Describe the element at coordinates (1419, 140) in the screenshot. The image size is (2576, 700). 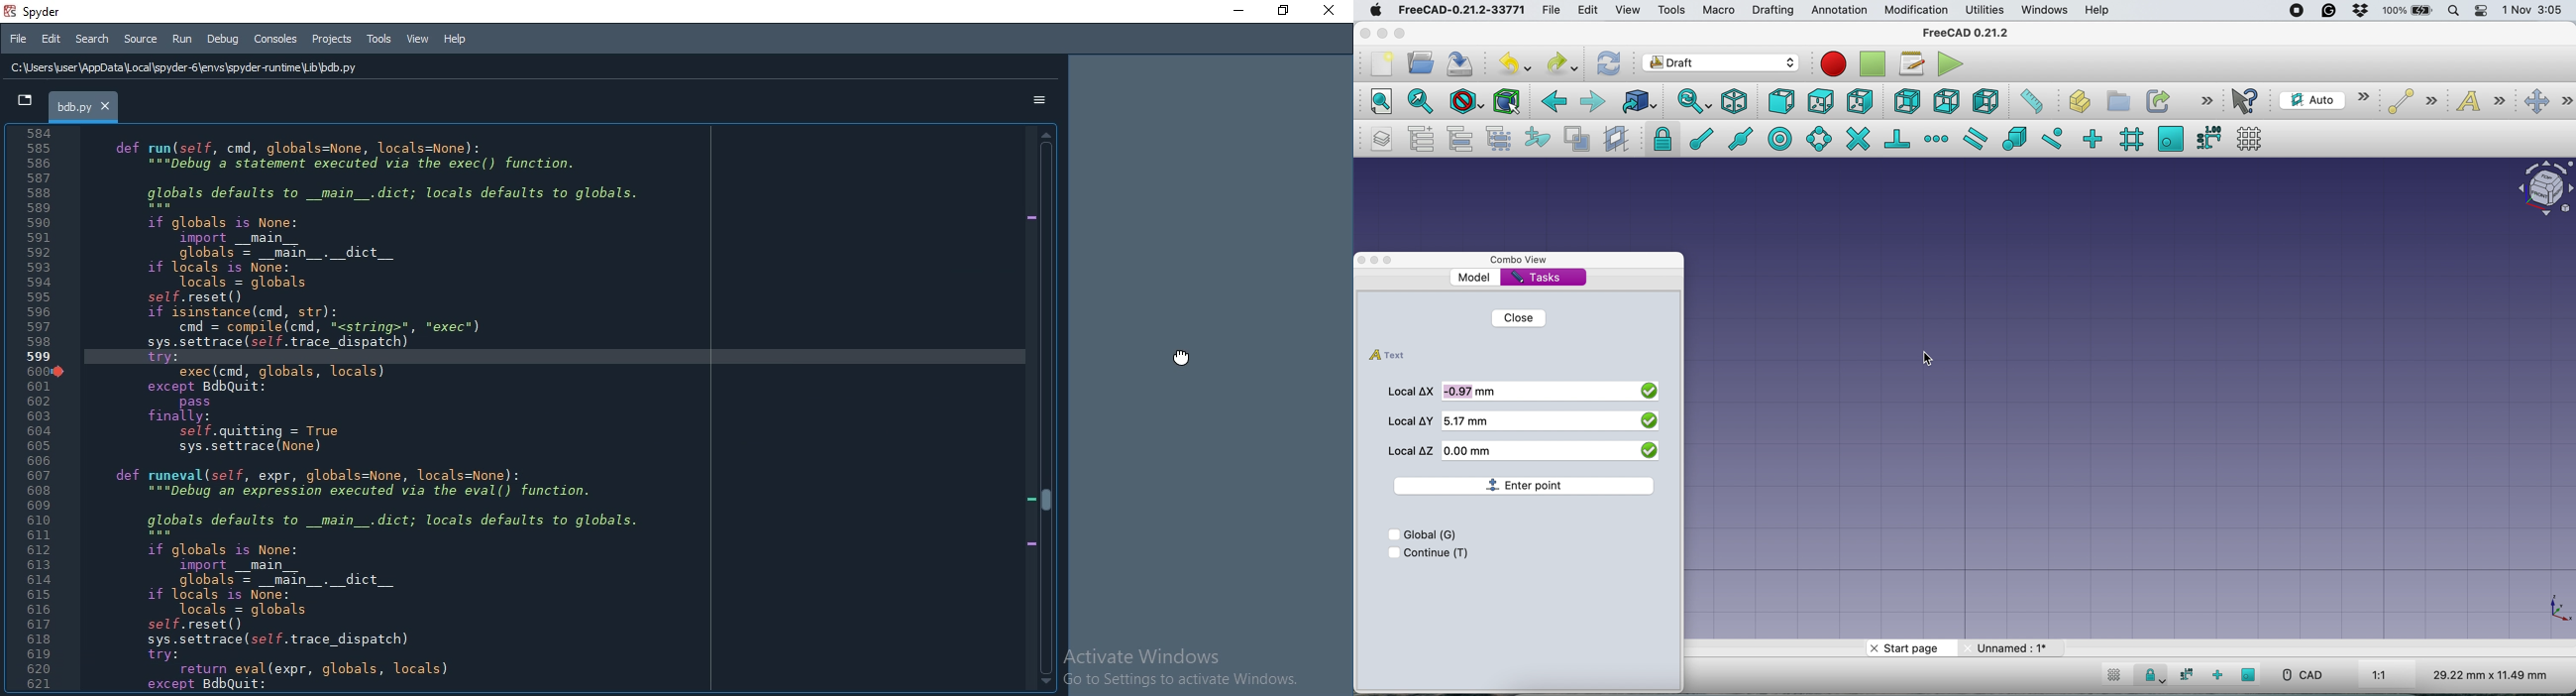
I see `add a new named group` at that location.